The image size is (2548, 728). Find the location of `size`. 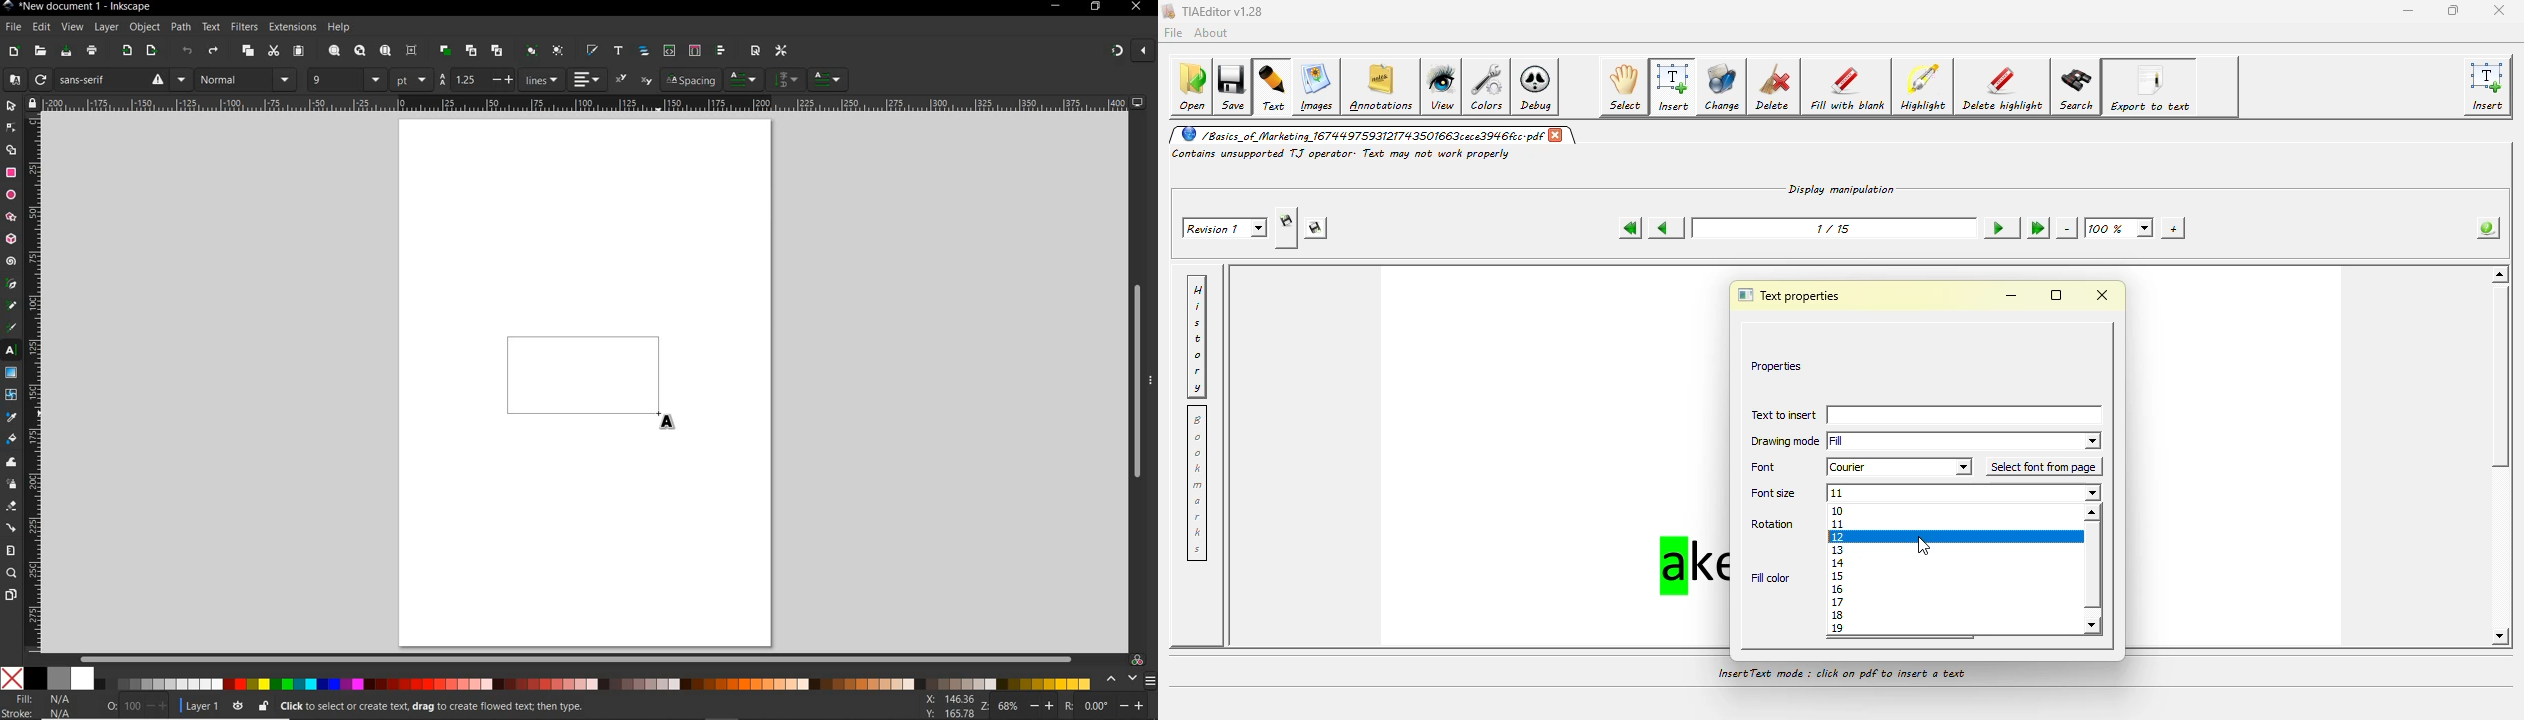

size is located at coordinates (376, 79).